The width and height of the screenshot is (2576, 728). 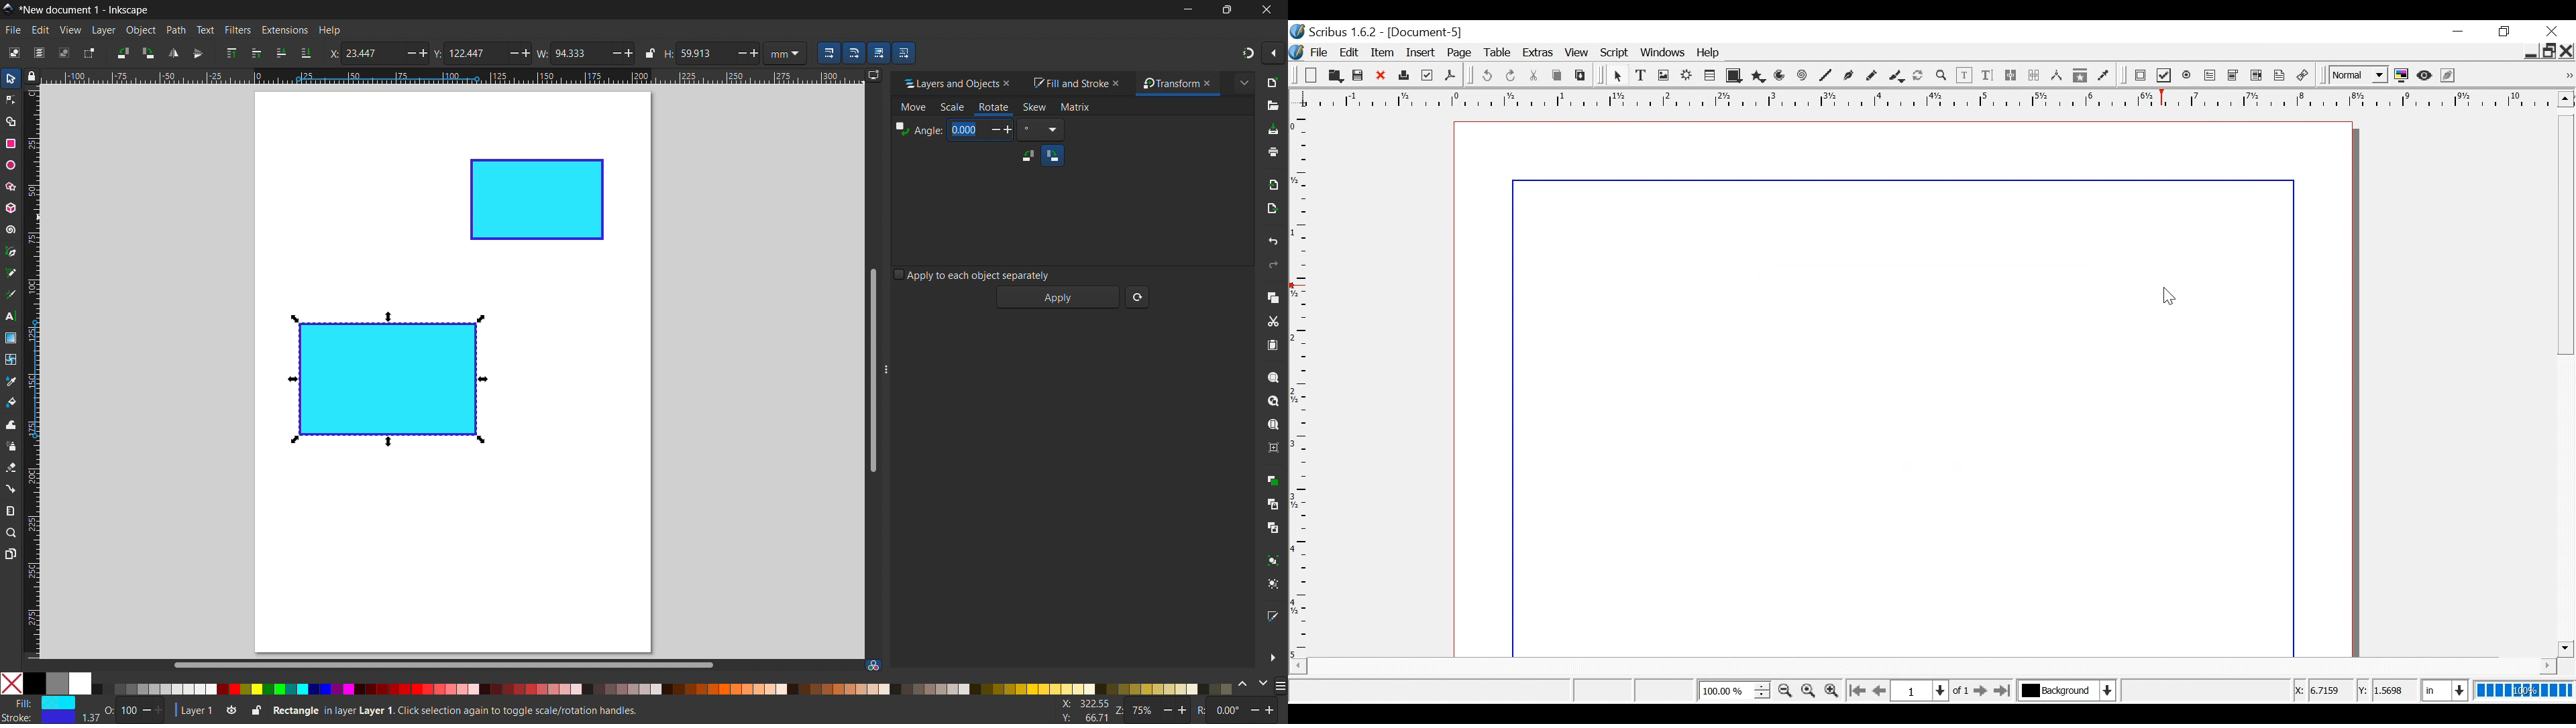 What do you see at coordinates (755, 52) in the screenshot?
I see `Add/ increase` at bounding box center [755, 52].